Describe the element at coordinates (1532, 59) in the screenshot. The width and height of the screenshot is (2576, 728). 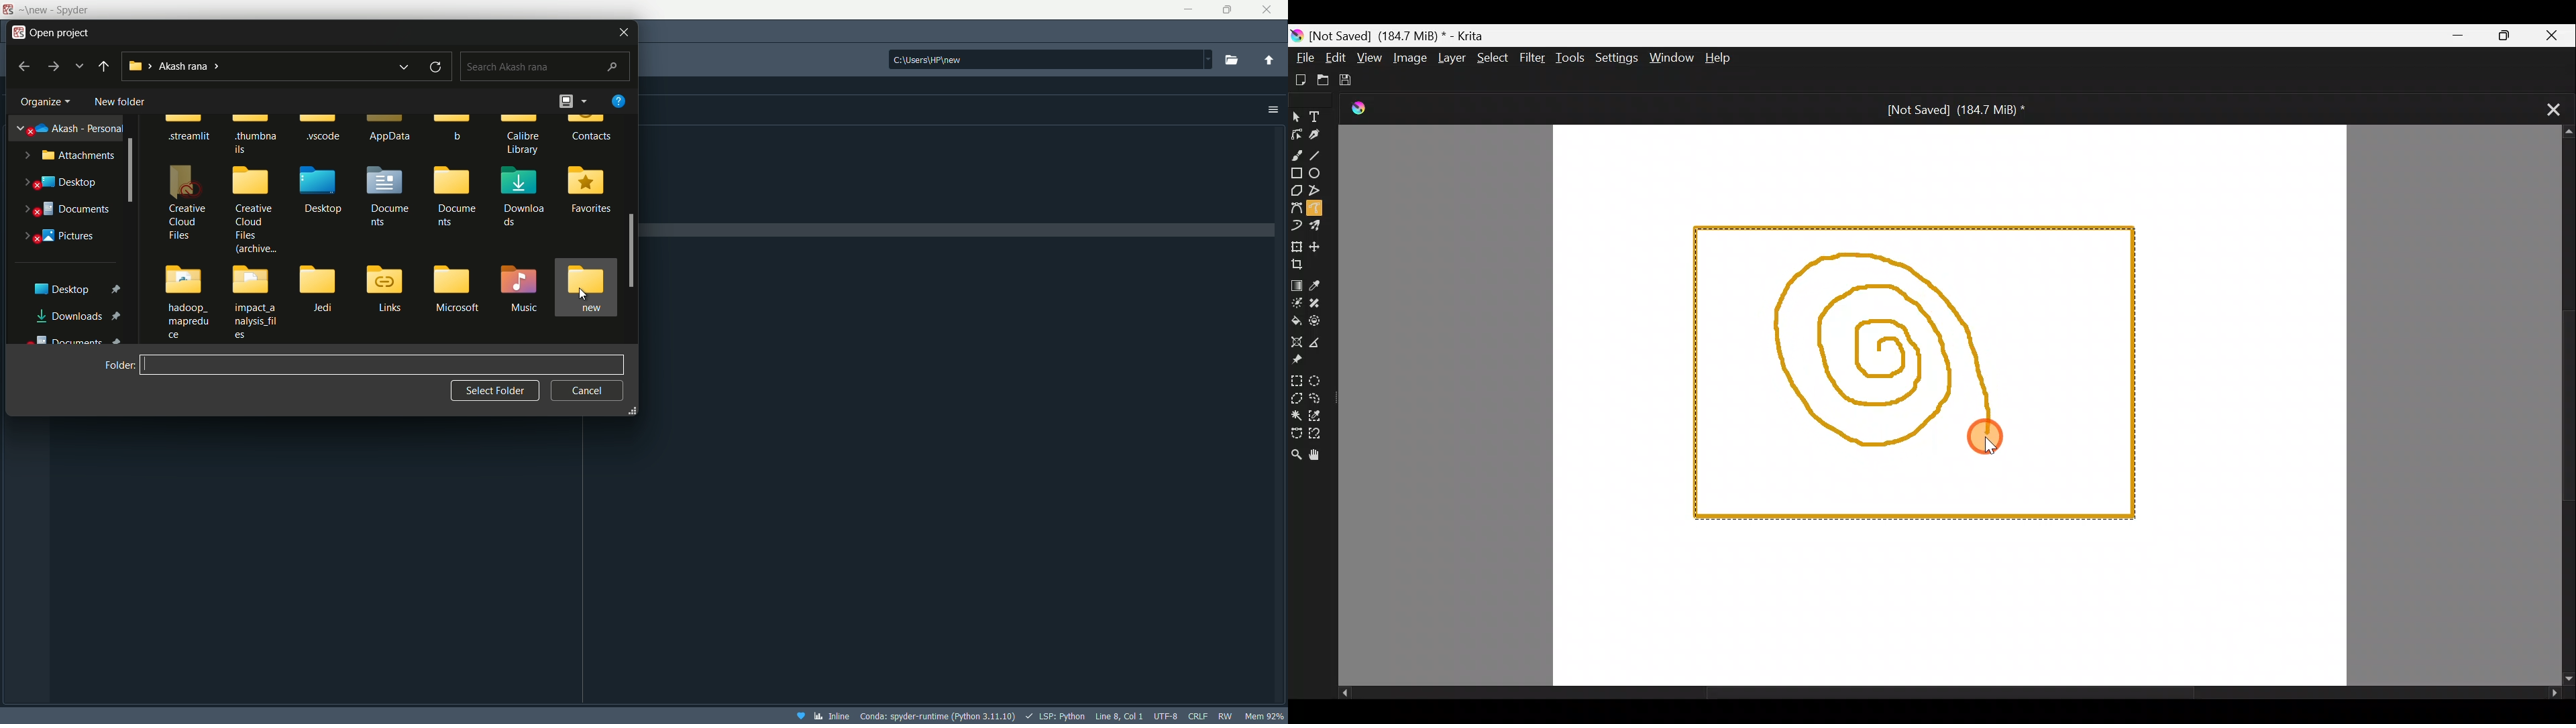
I see `Filter` at that location.